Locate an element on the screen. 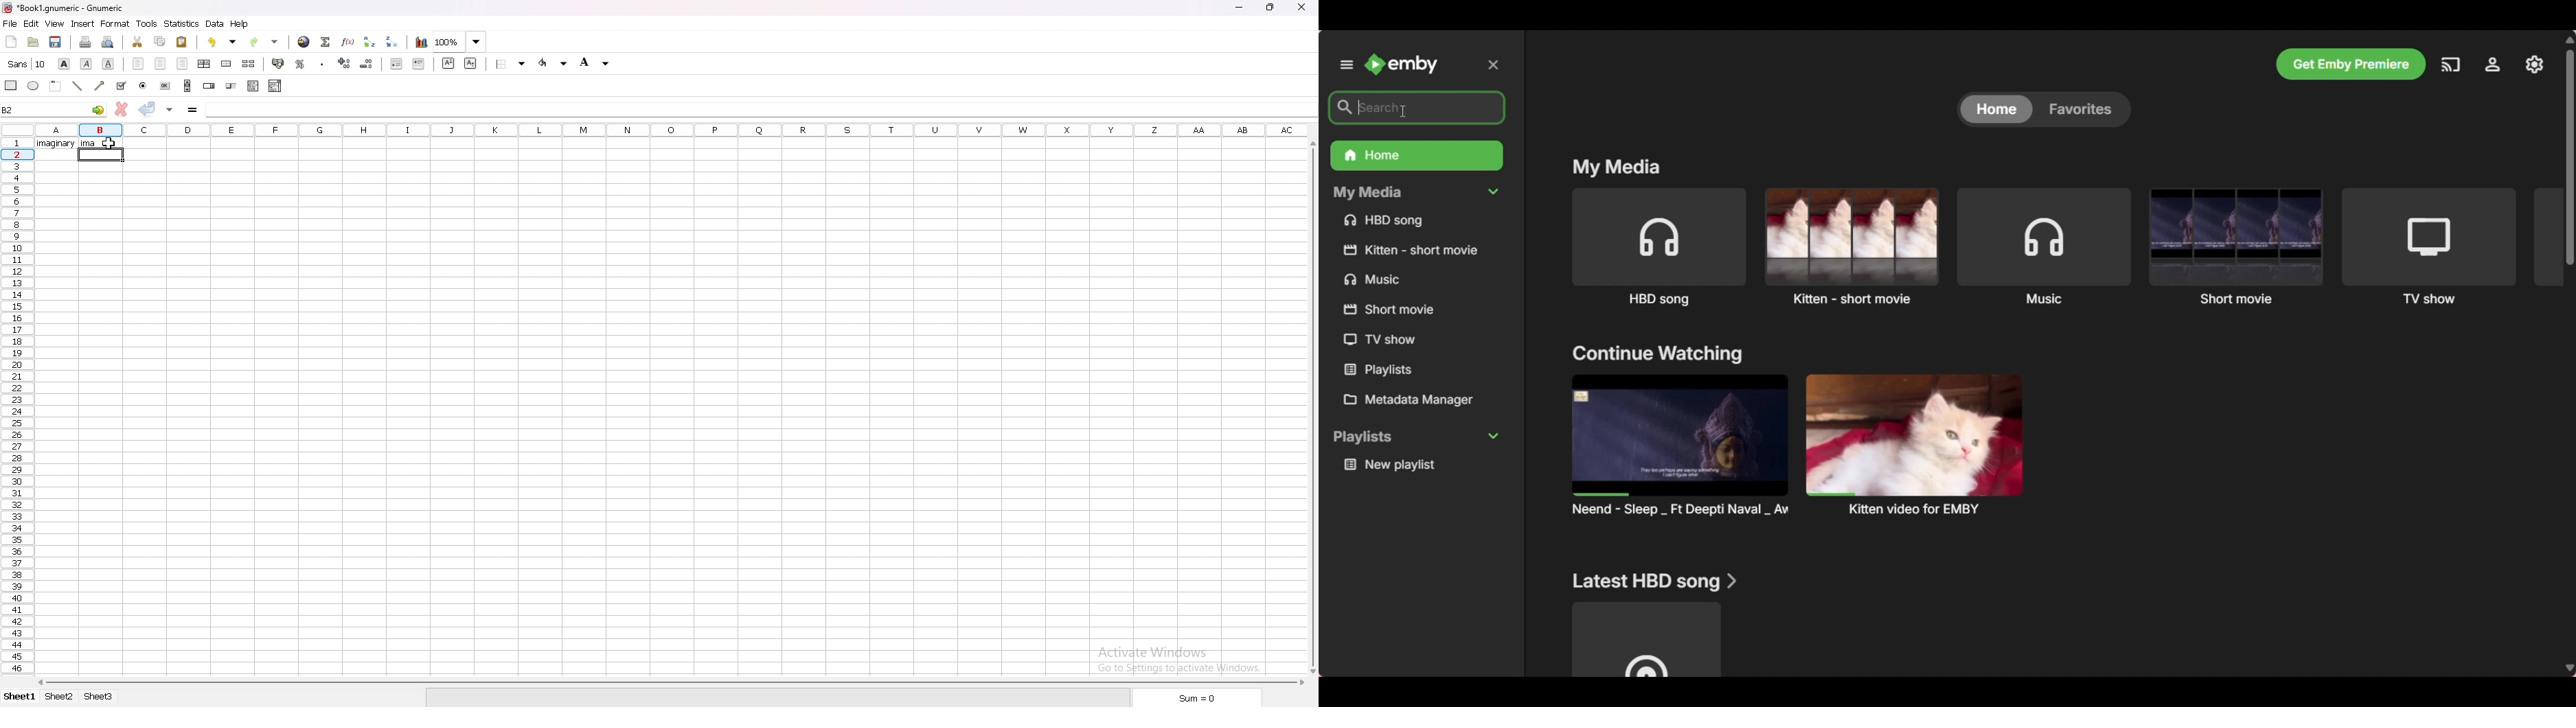 This screenshot has width=2576, height=728. save is located at coordinates (56, 43).